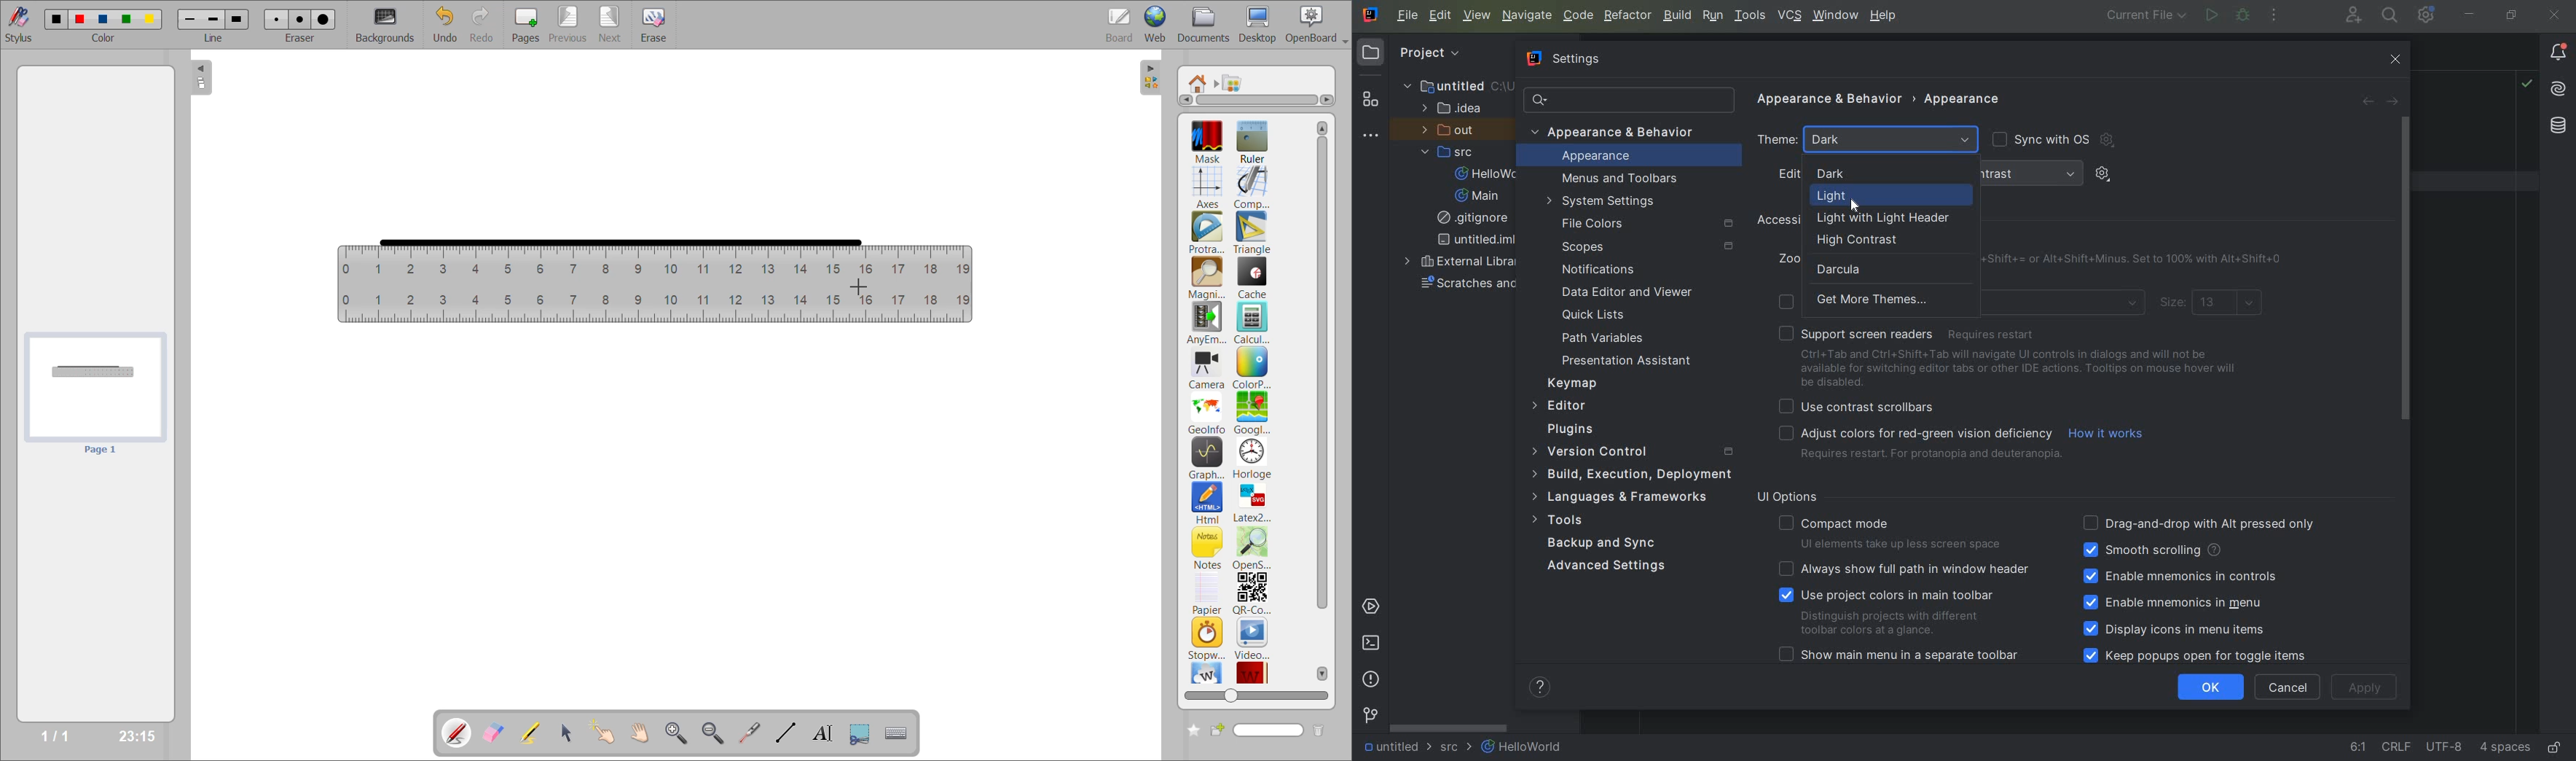  Describe the element at coordinates (236, 20) in the screenshot. I see `line 3` at that location.